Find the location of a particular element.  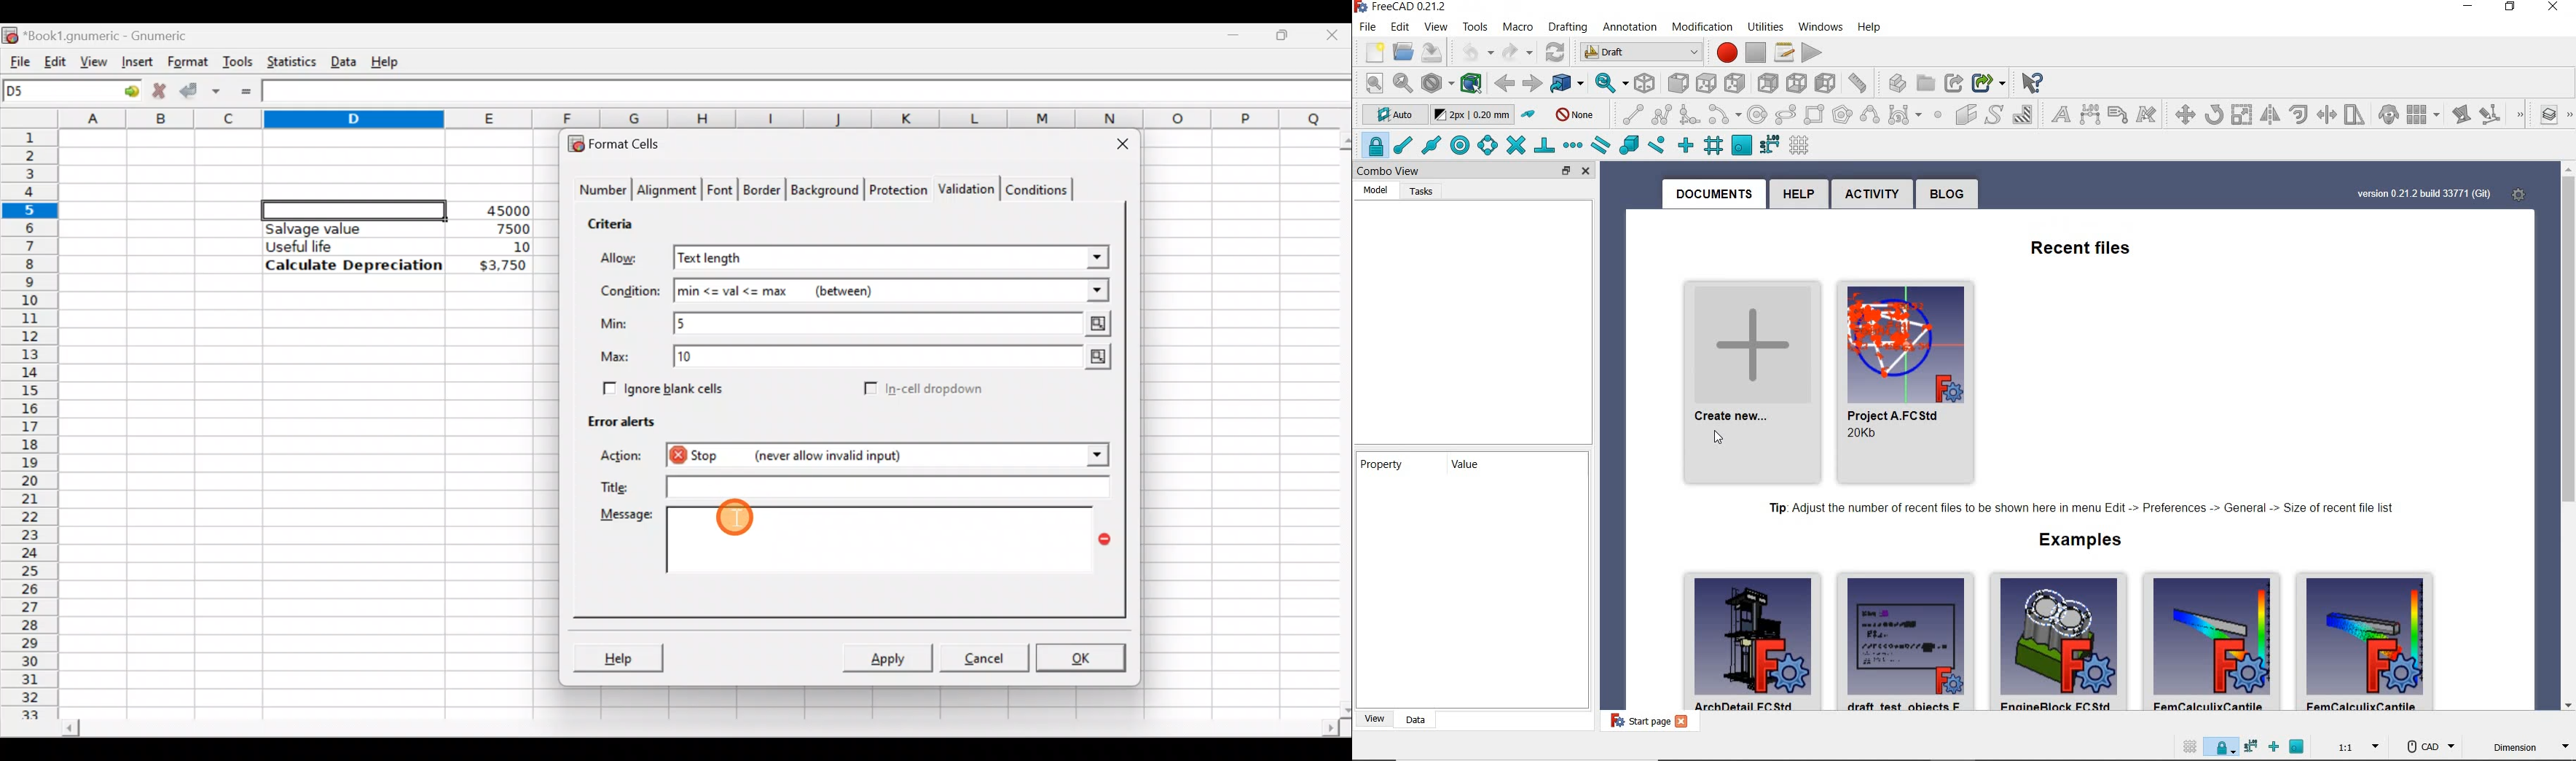

draft is located at coordinates (1644, 52).